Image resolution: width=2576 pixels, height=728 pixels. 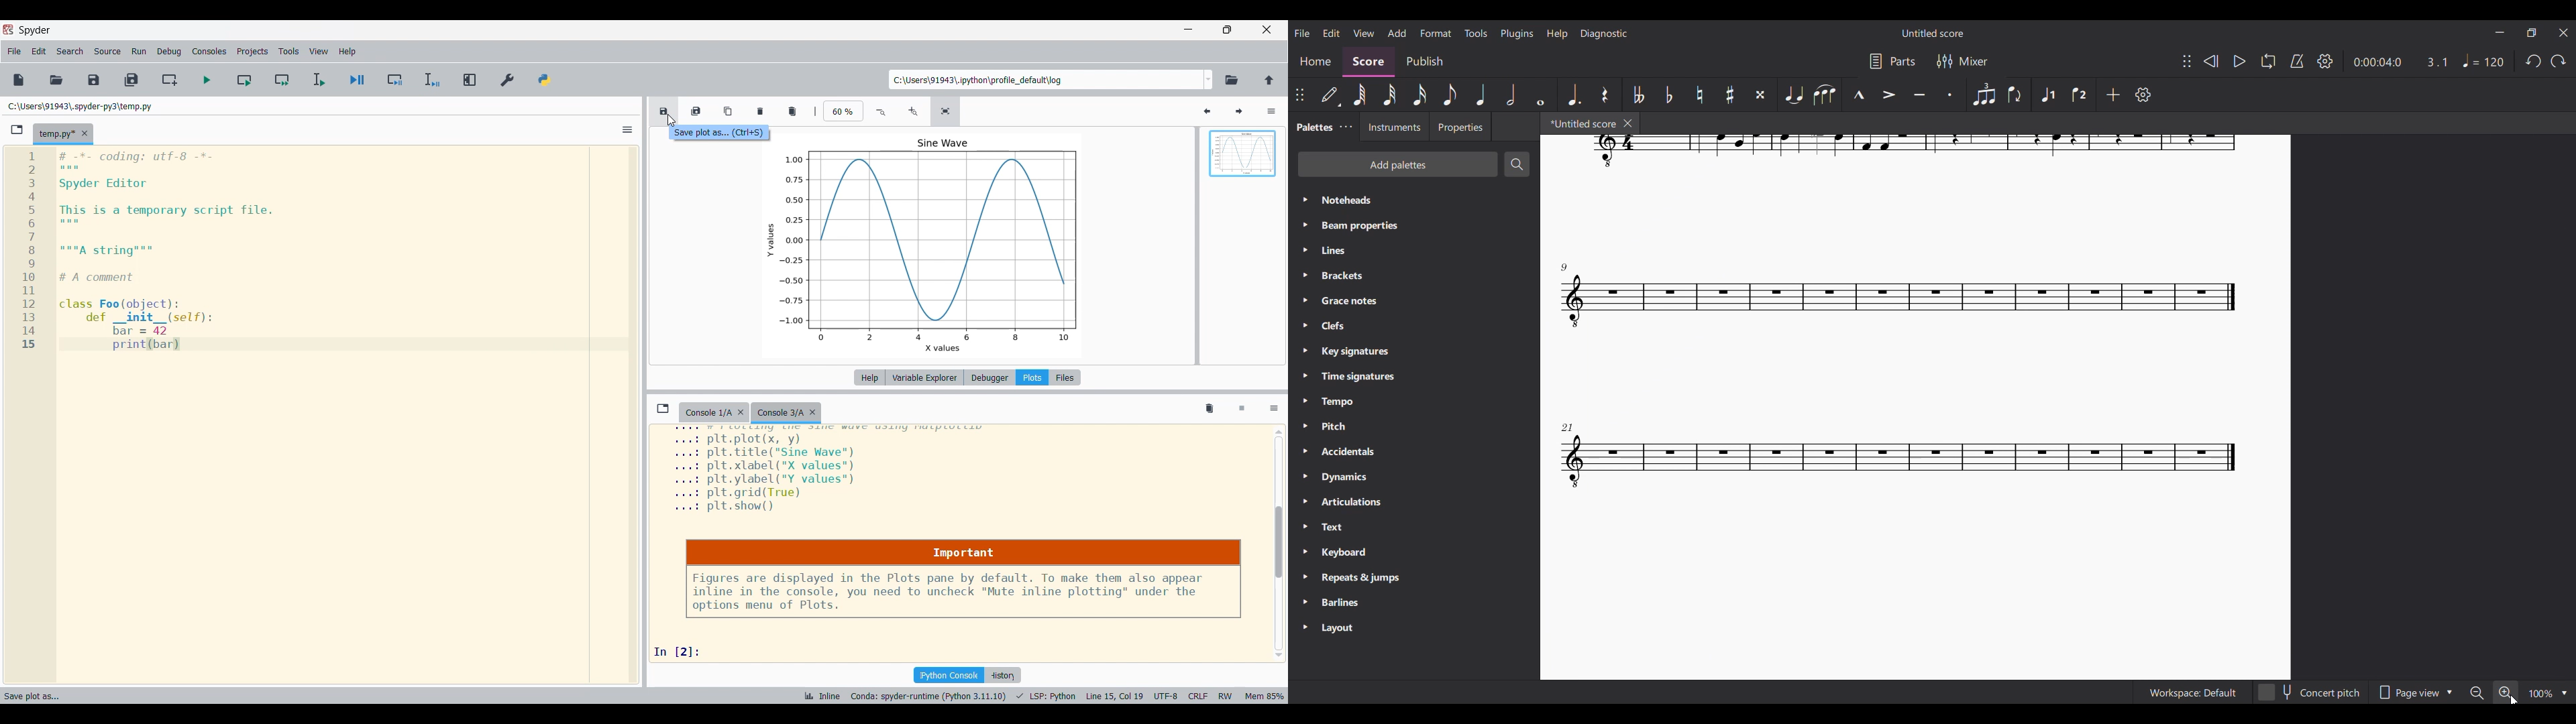 What do you see at coordinates (19, 80) in the screenshot?
I see `New file` at bounding box center [19, 80].